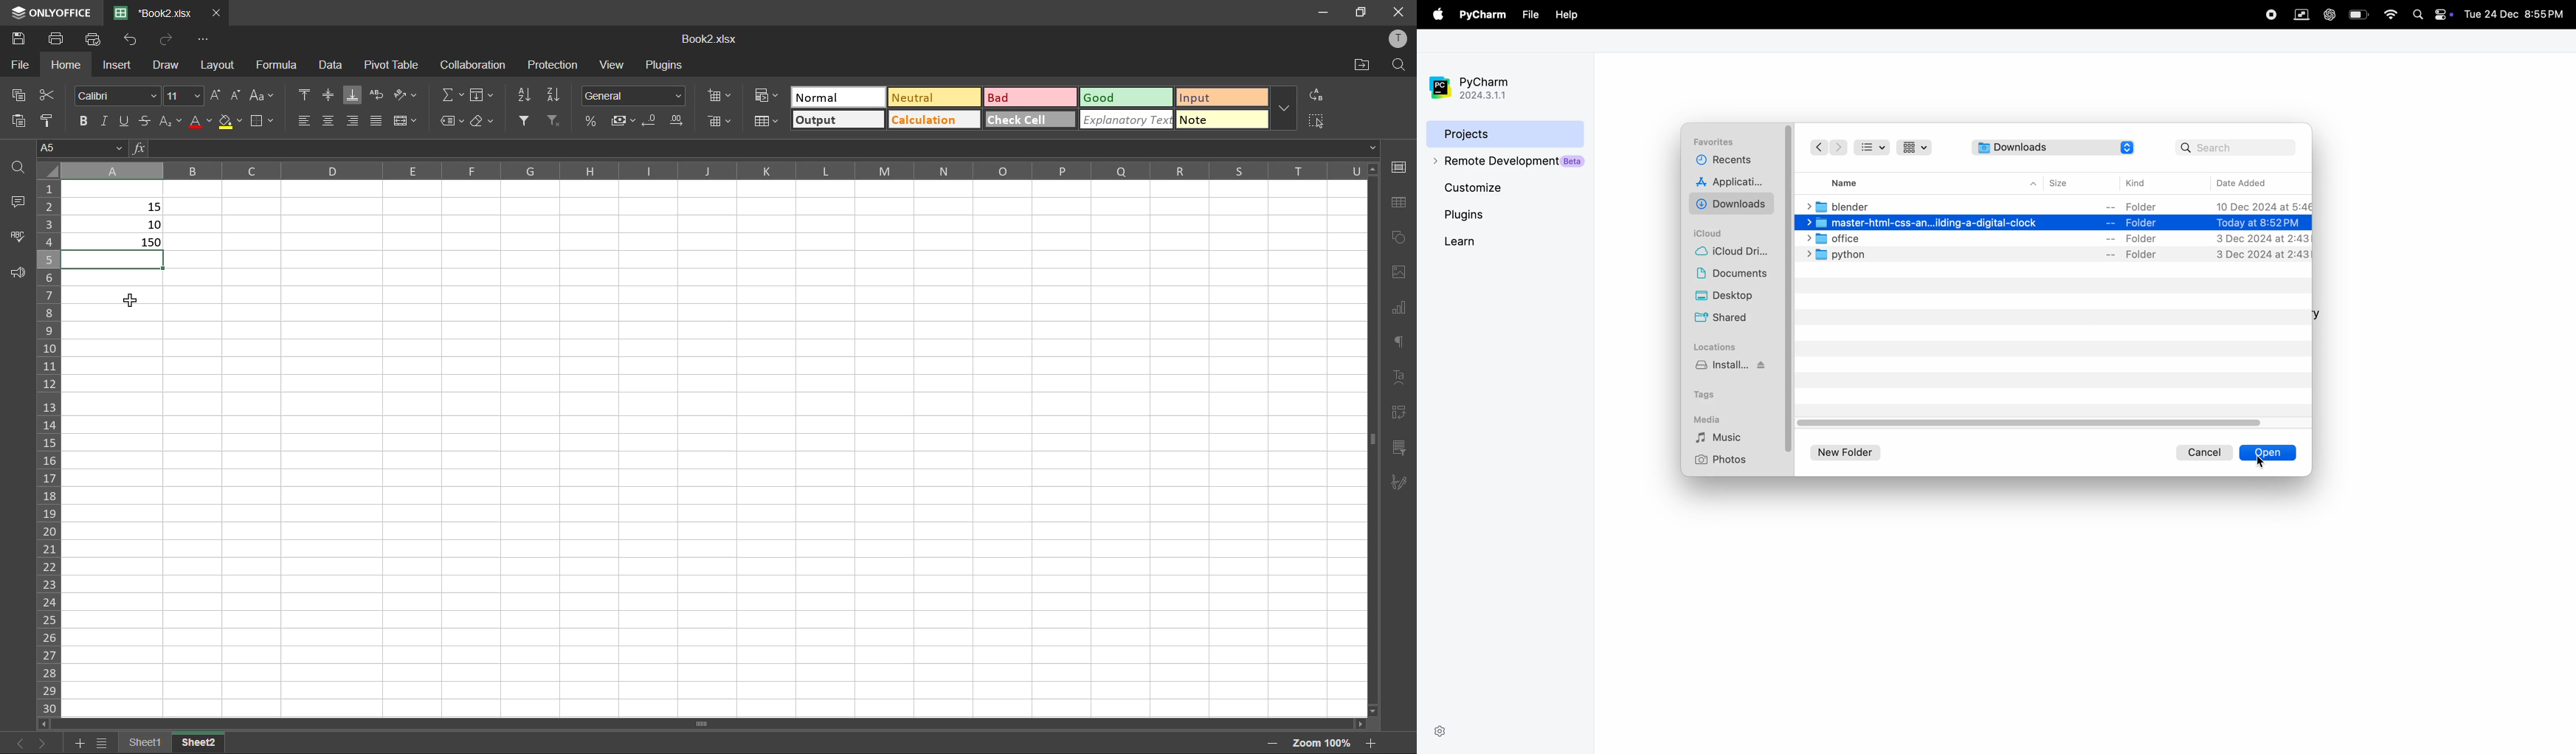  What do you see at coordinates (1398, 308) in the screenshot?
I see `charts` at bounding box center [1398, 308].